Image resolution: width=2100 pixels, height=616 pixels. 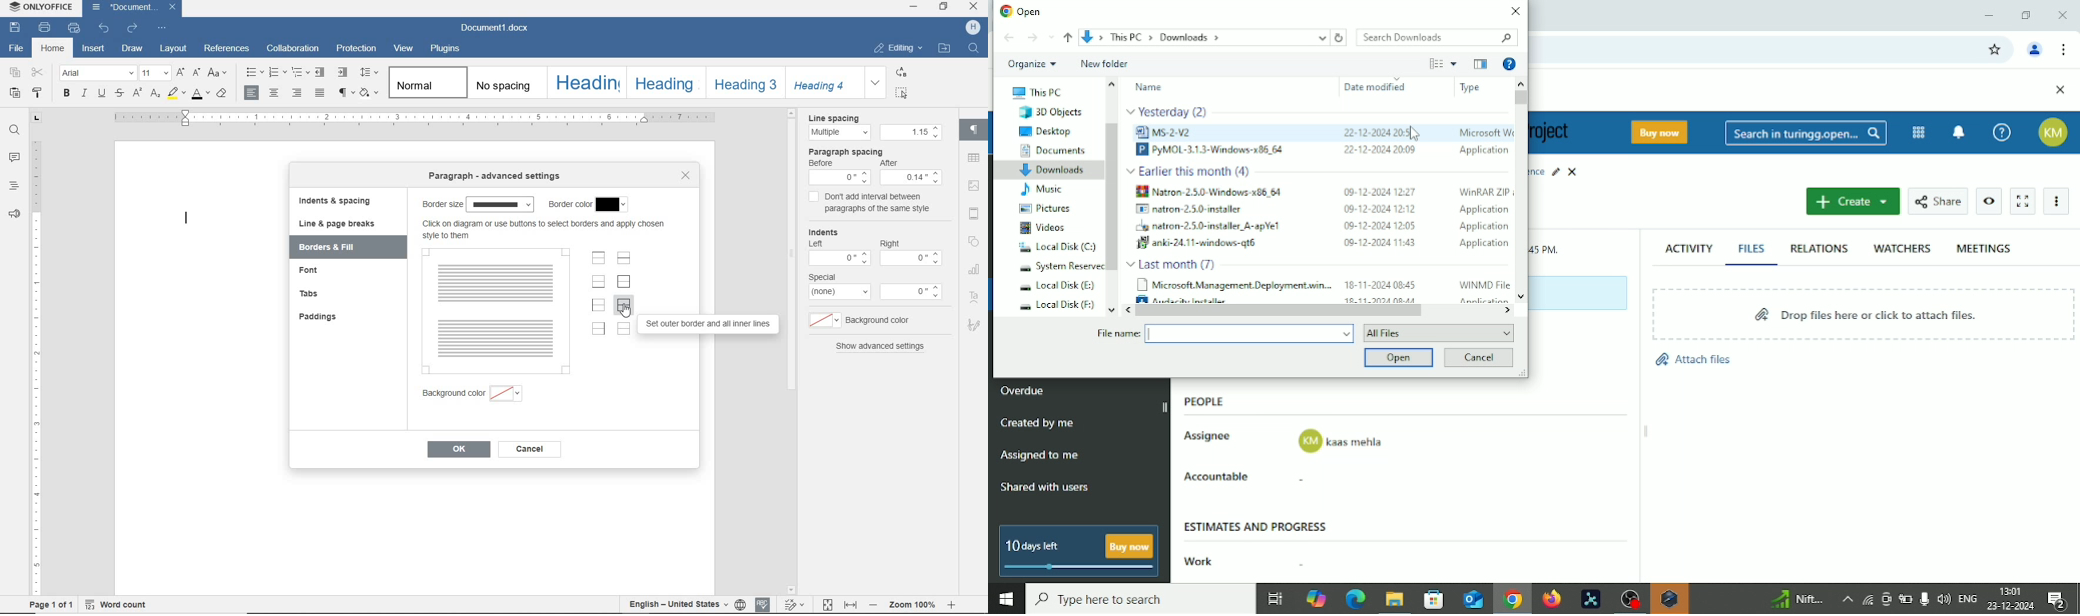 I want to click on Fit to width, so click(x=852, y=605).